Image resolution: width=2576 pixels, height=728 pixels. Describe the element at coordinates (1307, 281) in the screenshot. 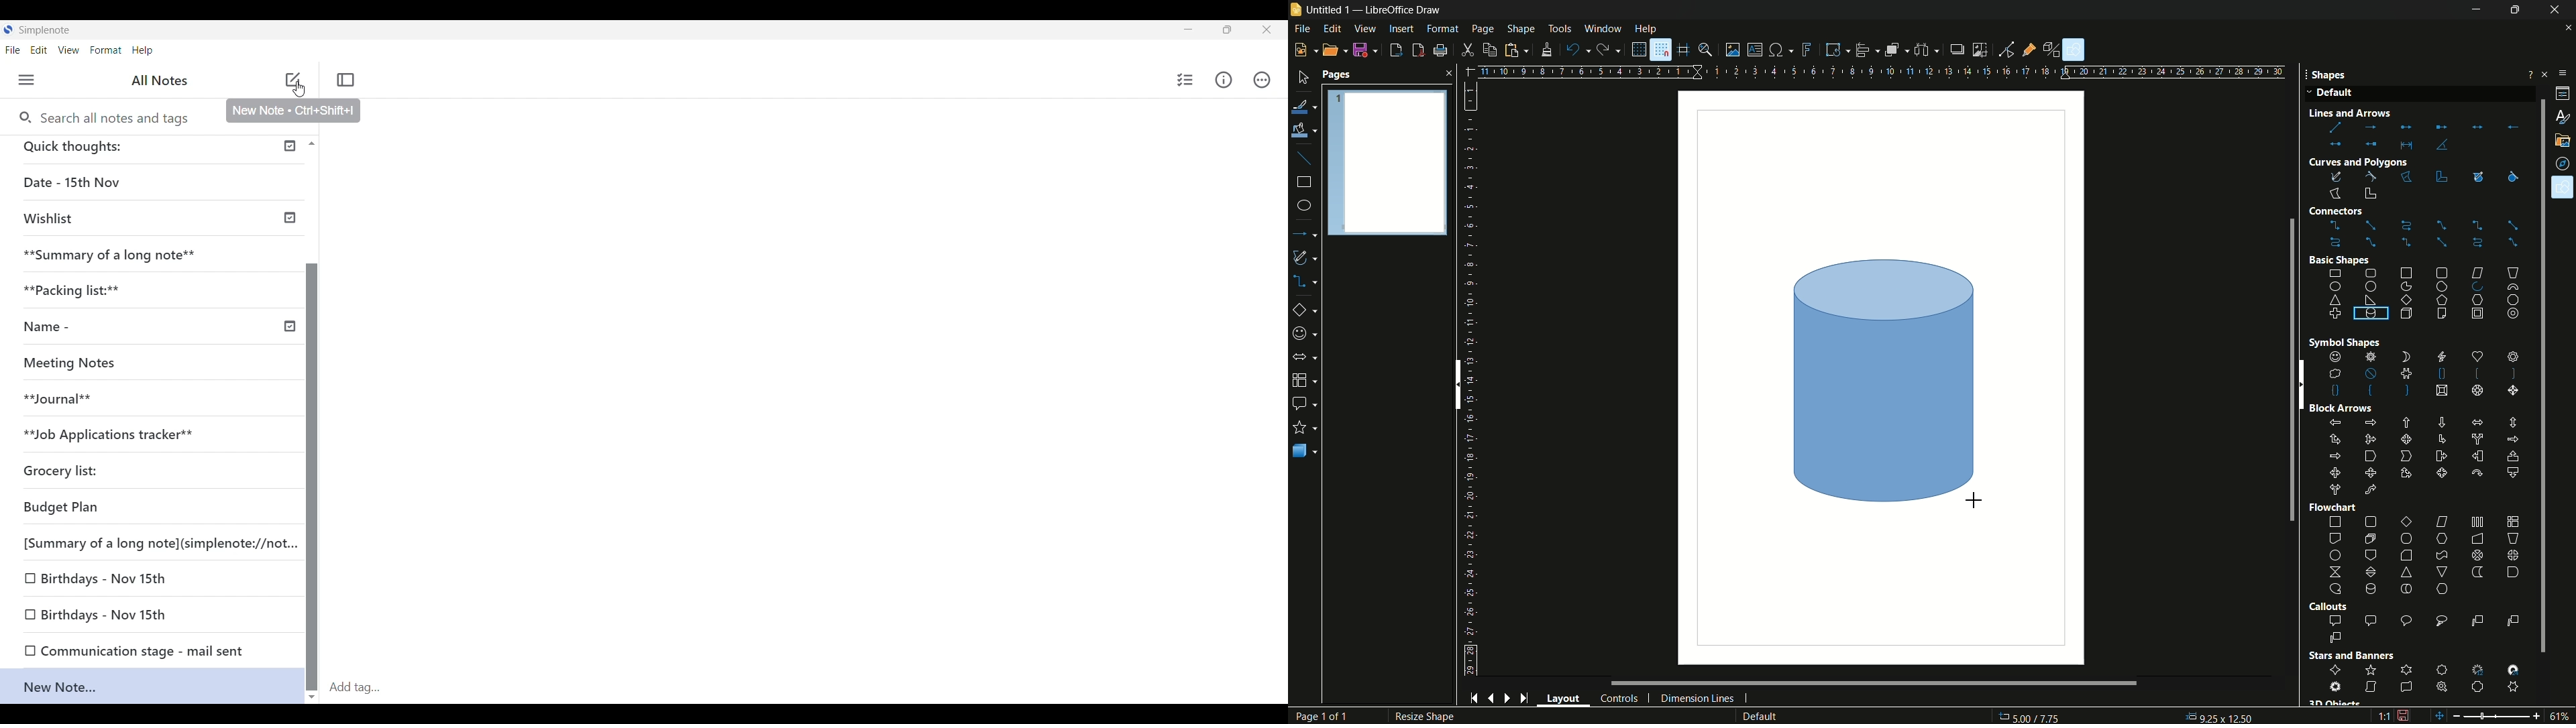

I see `connectors` at that location.